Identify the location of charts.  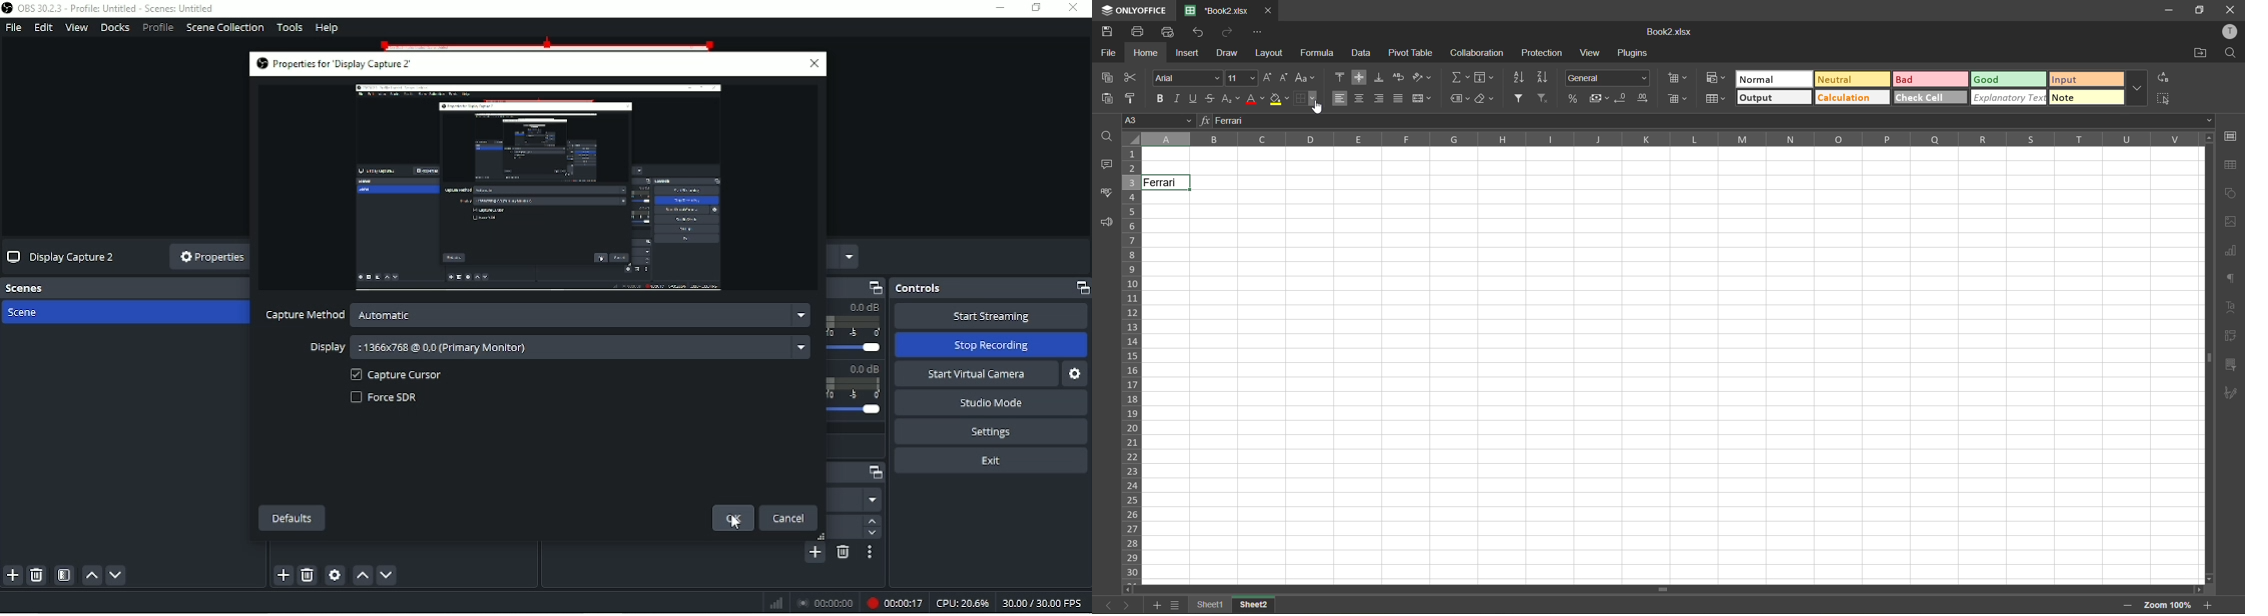
(2232, 252).